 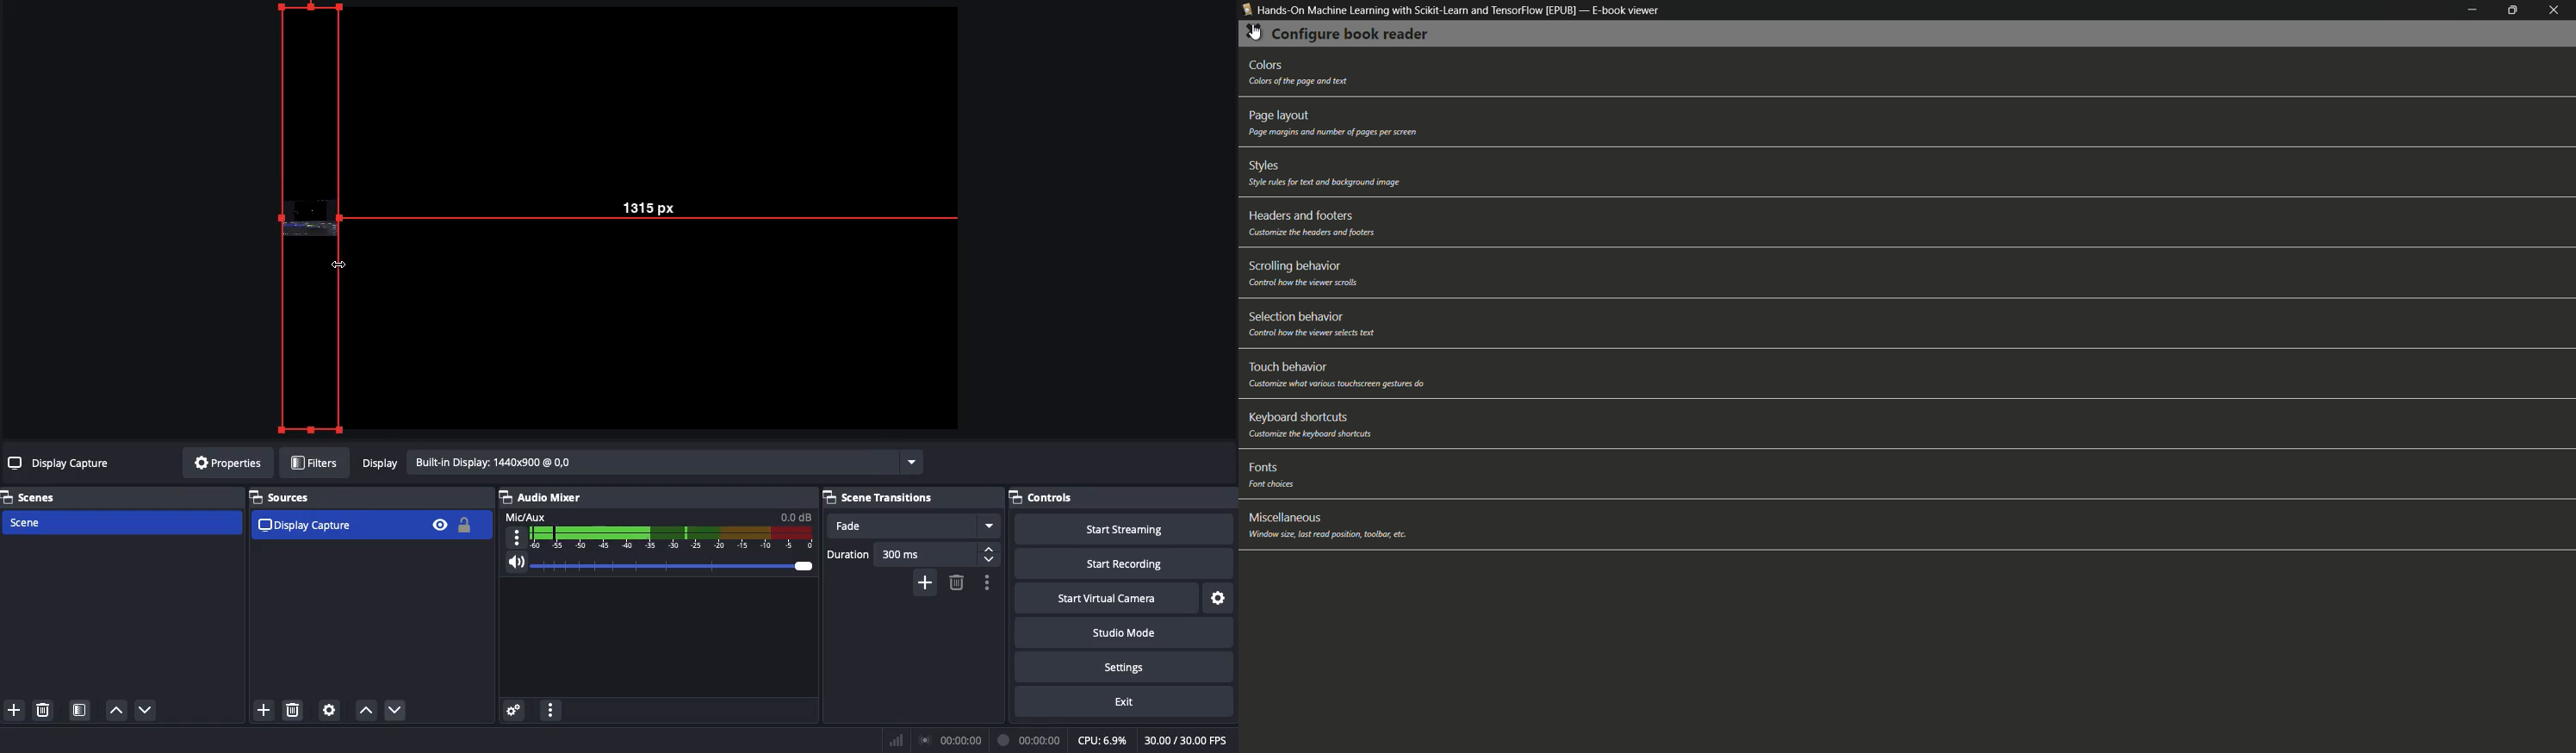 What do you see at coordinates (1337, 385) in the screenshot?
I see `text` at bounding box center [1337, 385].